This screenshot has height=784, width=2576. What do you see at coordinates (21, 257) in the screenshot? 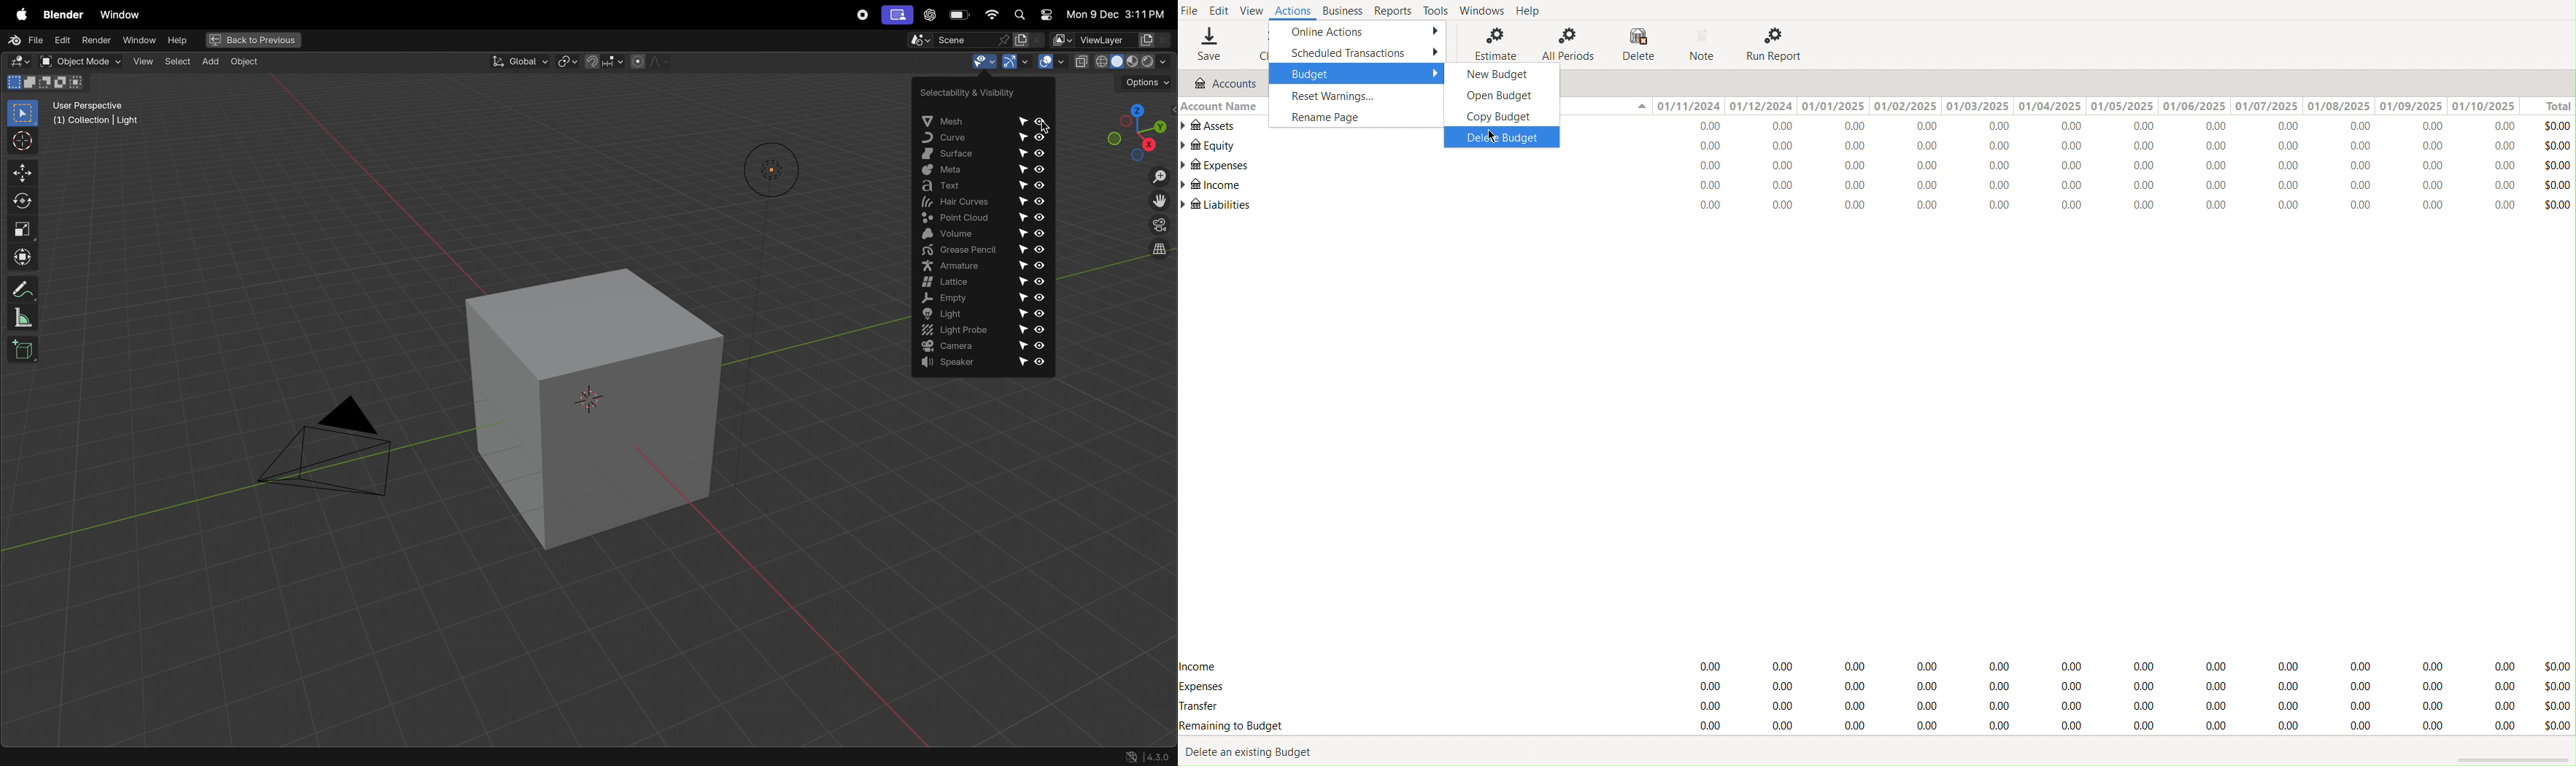
I see `transform` at bounding box center [21, 257].